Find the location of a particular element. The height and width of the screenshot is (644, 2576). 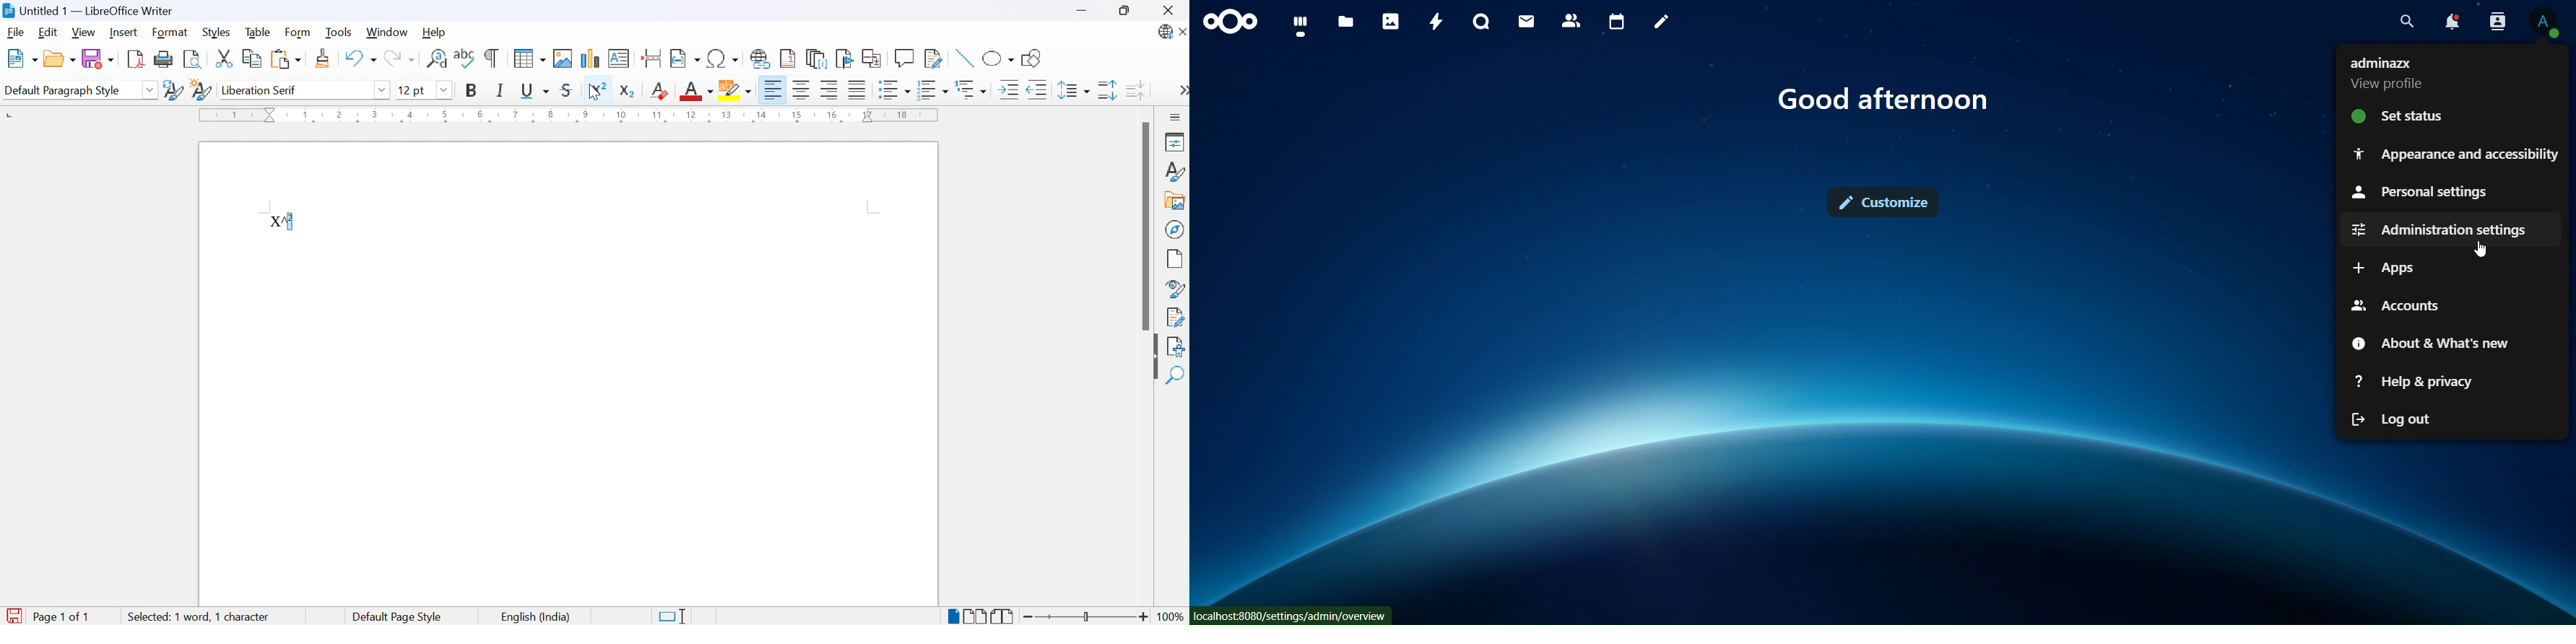

Sidebar settings is located at coordinates (1176, 118).